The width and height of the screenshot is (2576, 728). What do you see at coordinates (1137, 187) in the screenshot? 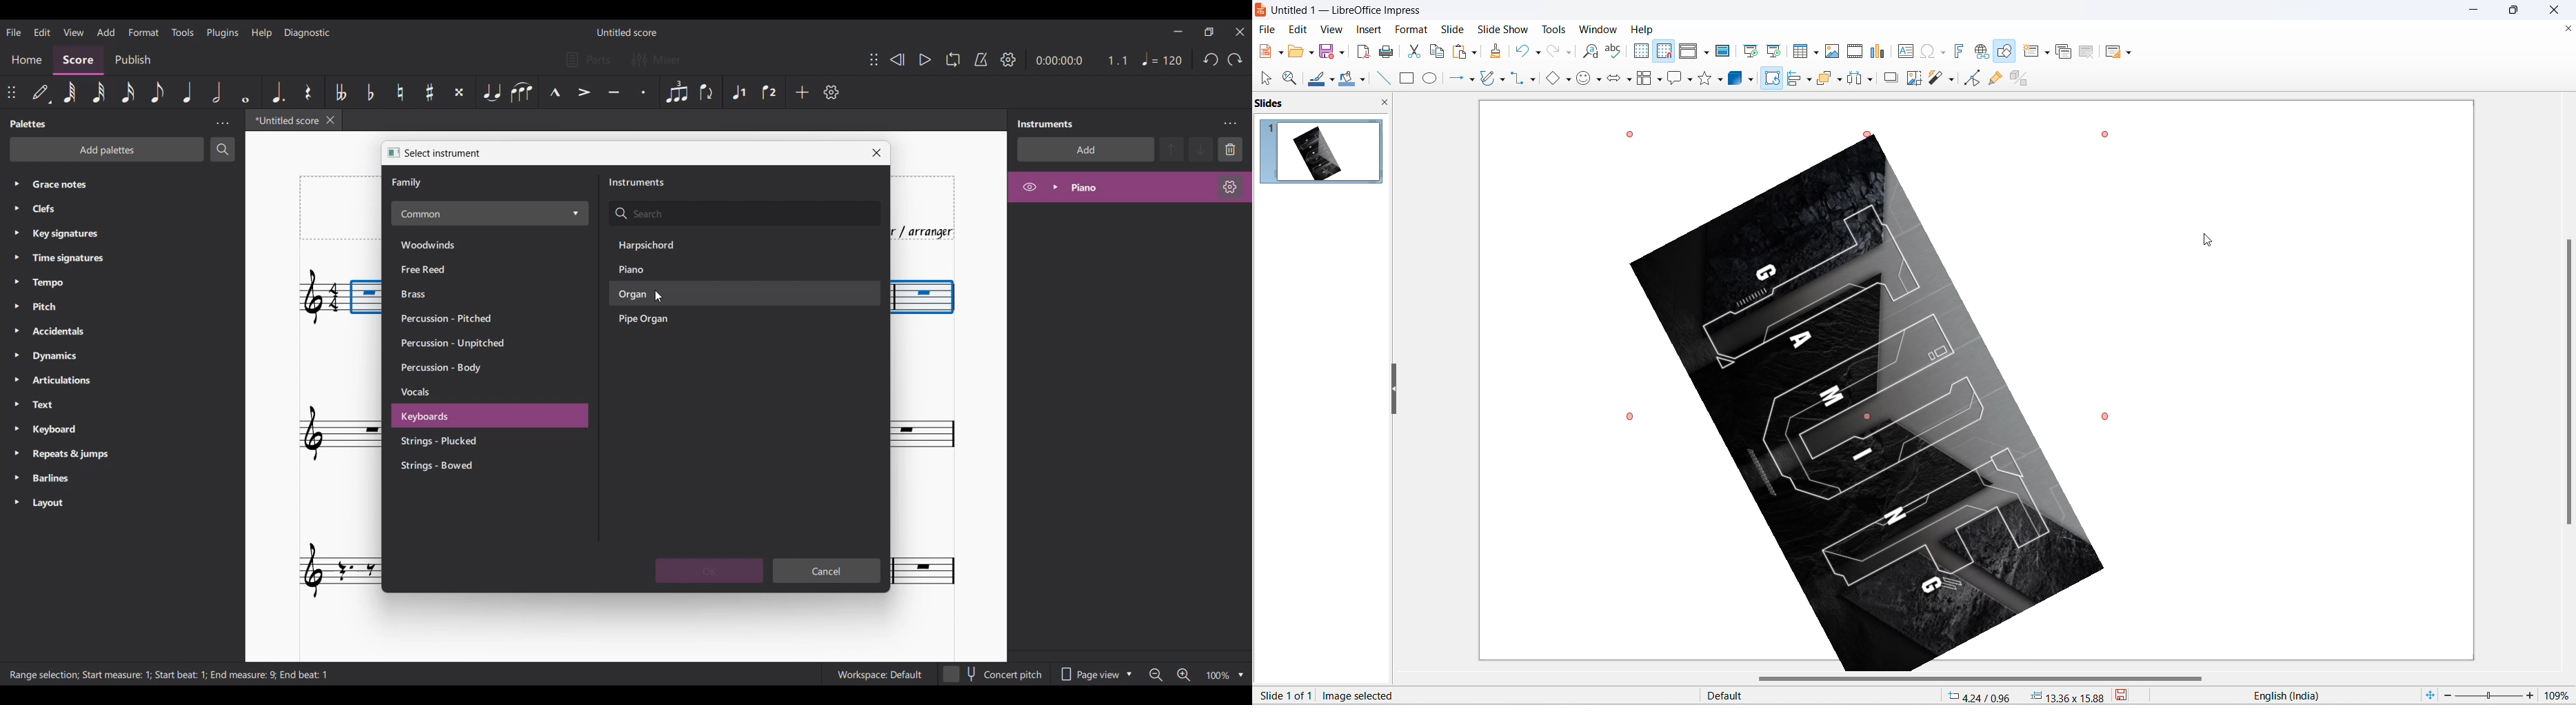
I see `Current instrument` at bounding box center [1137, 187].